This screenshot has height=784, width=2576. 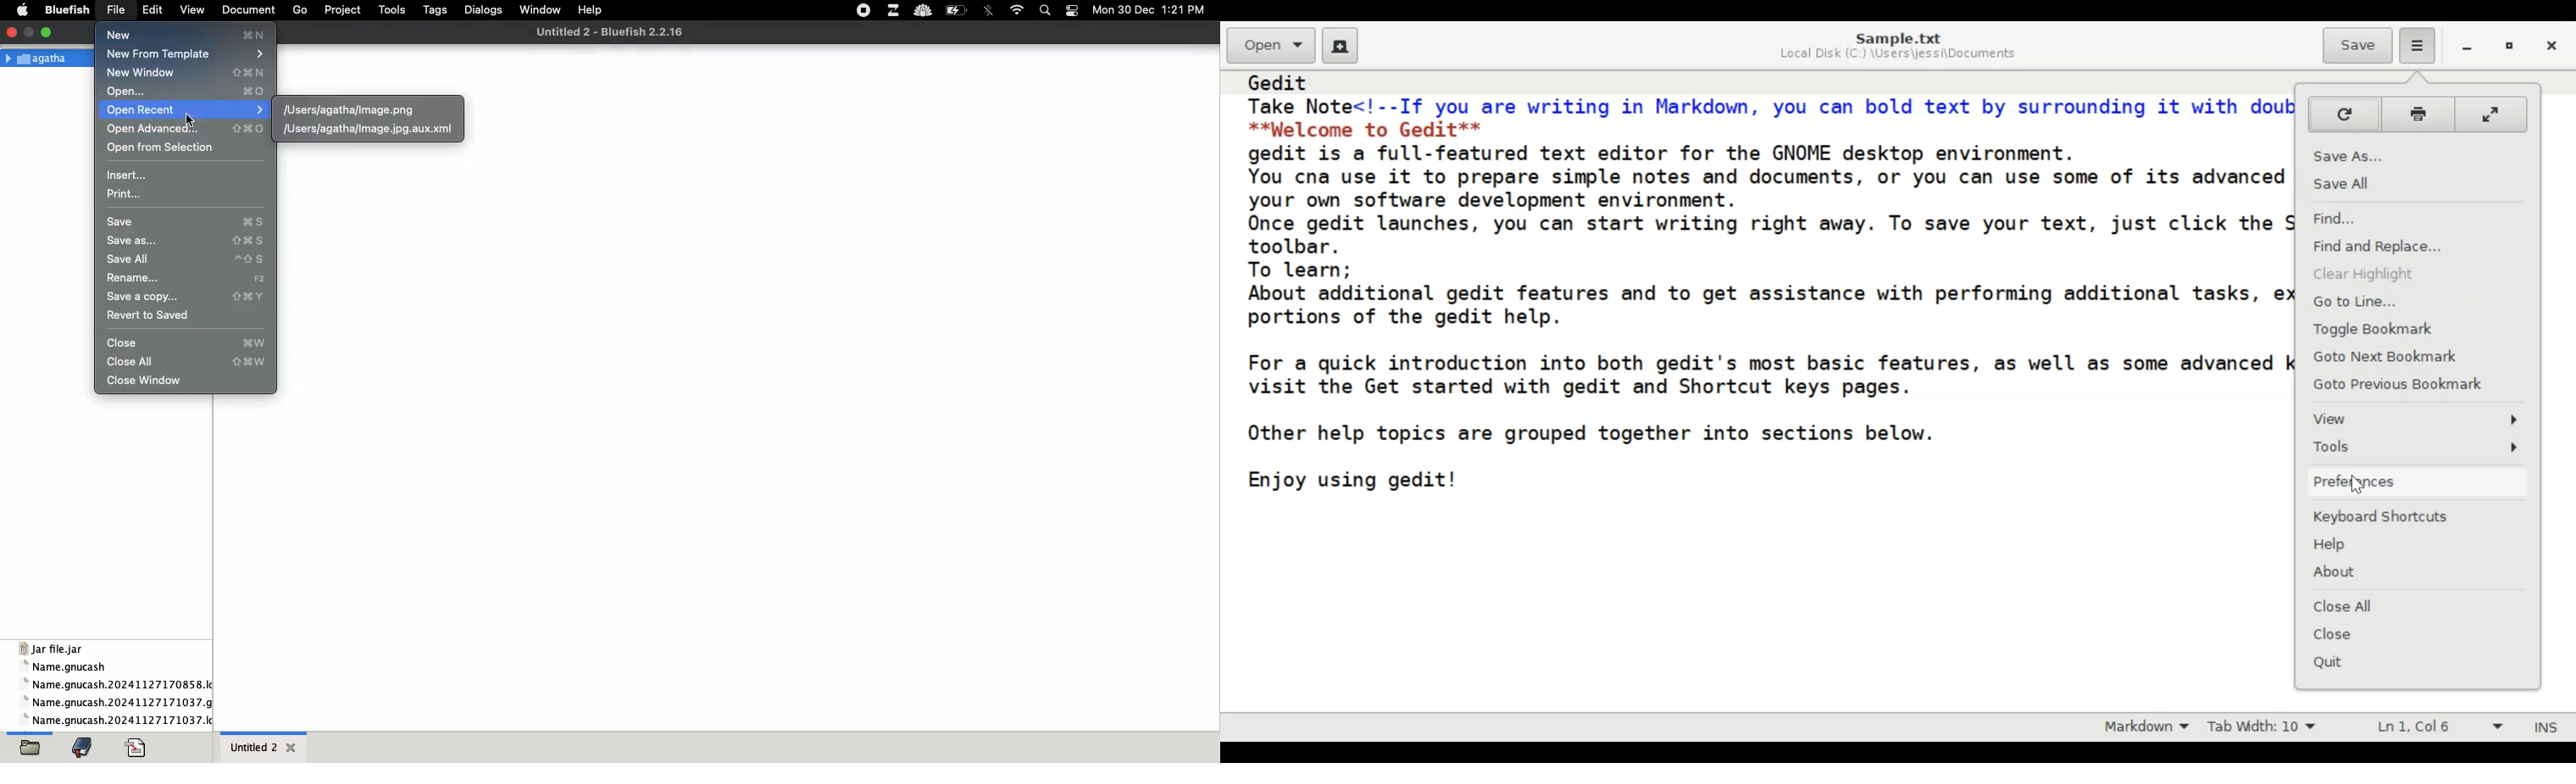 What do you see at coordinates (395, 9) in the screenshot?
I see `tools` at bounding box center [395, 9].